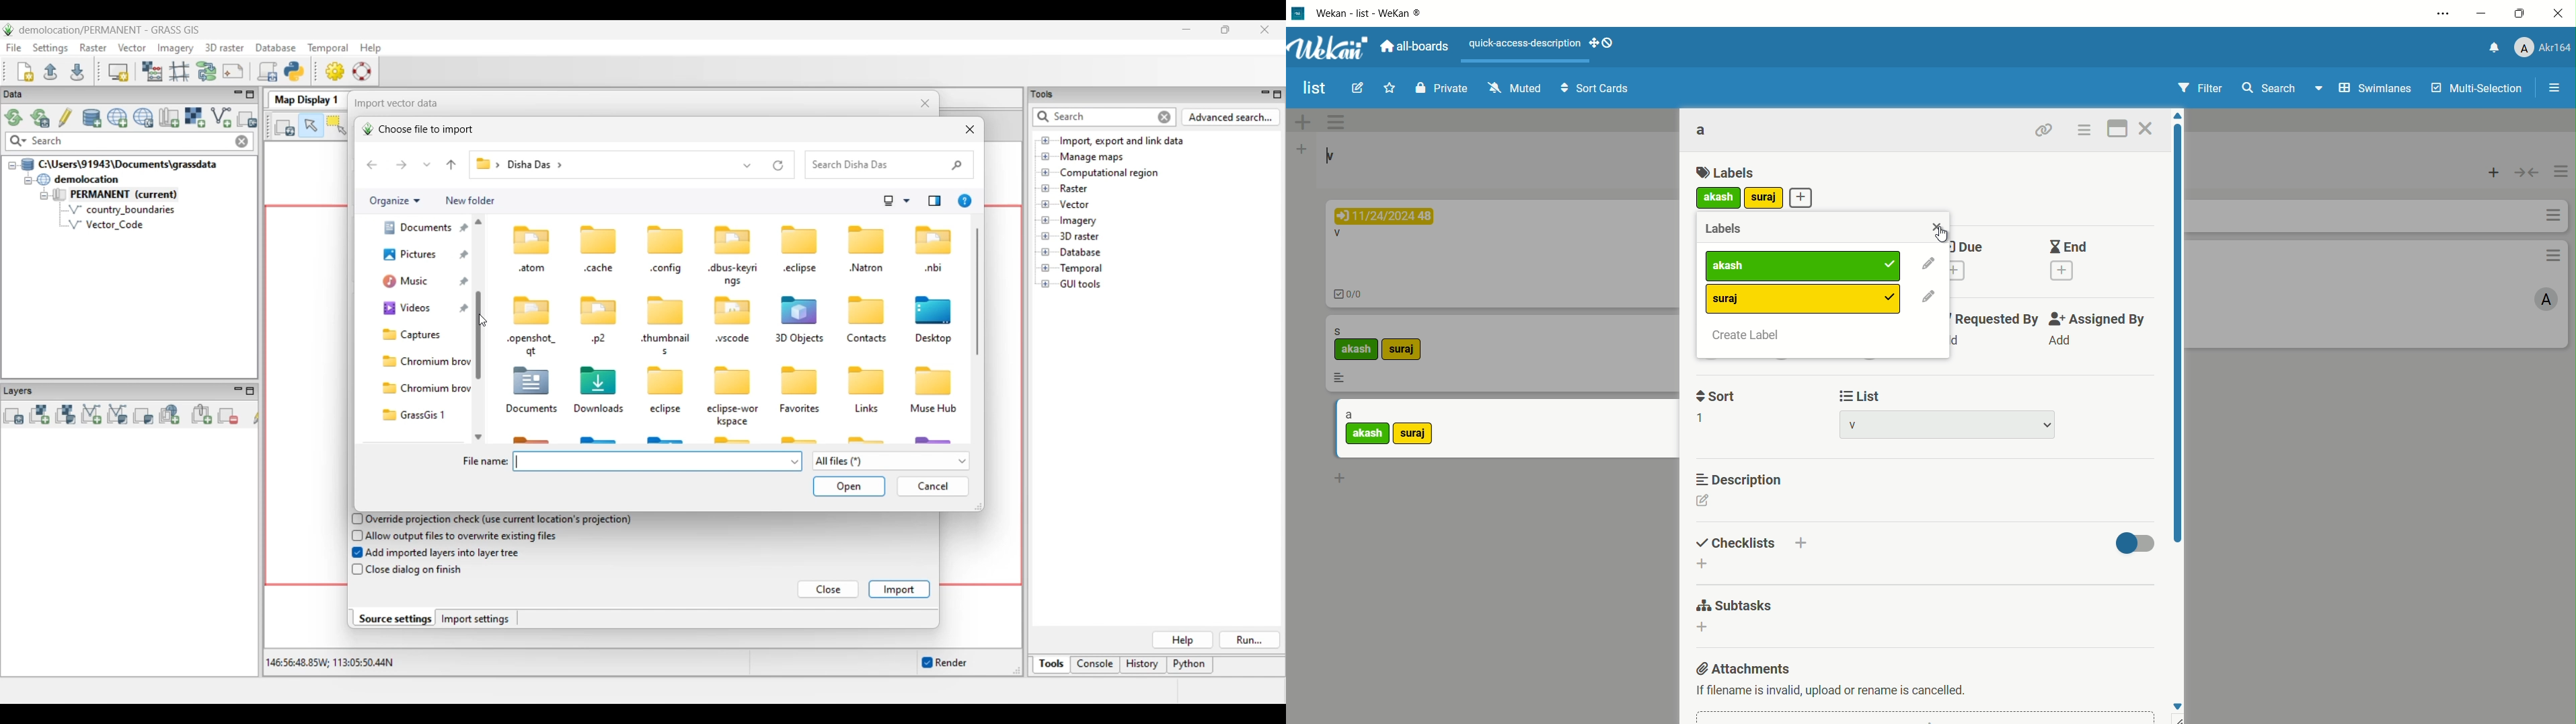 This screenshot has height=728, width=2576. I want to click on akash, so click(1366, 431).